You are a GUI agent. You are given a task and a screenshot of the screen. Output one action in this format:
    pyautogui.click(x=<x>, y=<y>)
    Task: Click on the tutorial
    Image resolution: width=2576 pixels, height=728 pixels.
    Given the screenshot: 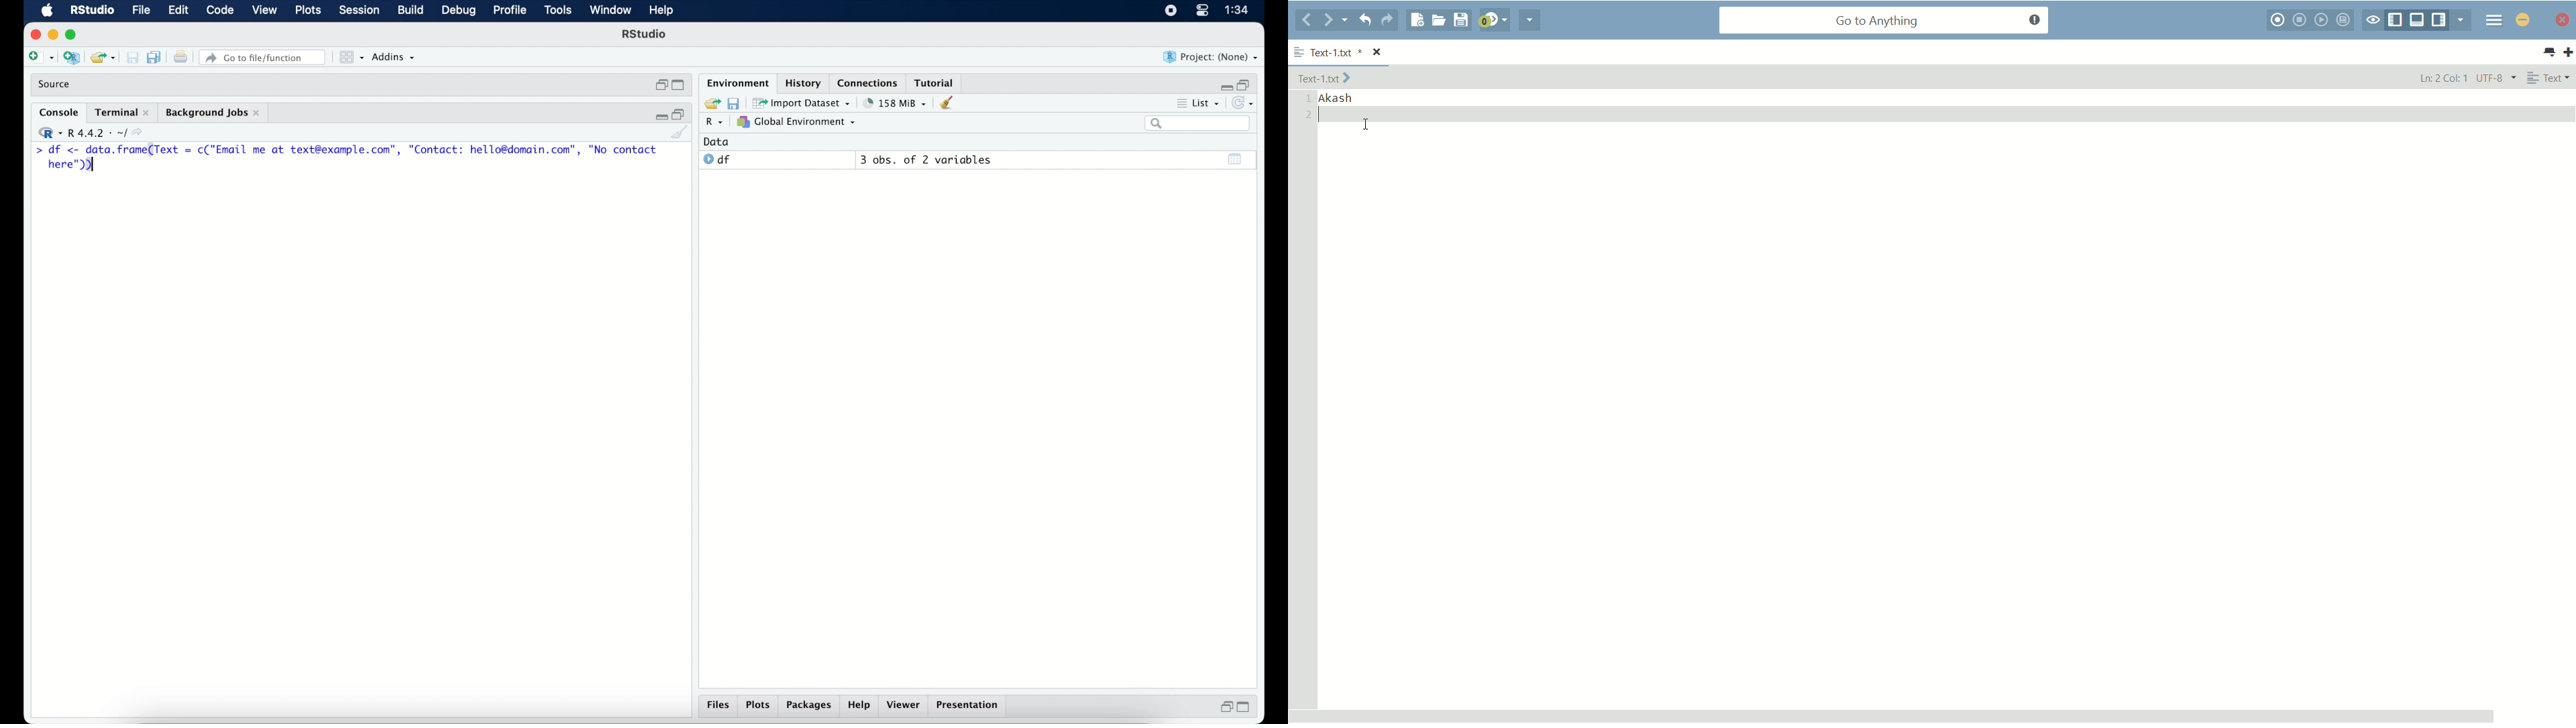 What is the action you would take?
    pyautogui.click(x=937, y=81)
    